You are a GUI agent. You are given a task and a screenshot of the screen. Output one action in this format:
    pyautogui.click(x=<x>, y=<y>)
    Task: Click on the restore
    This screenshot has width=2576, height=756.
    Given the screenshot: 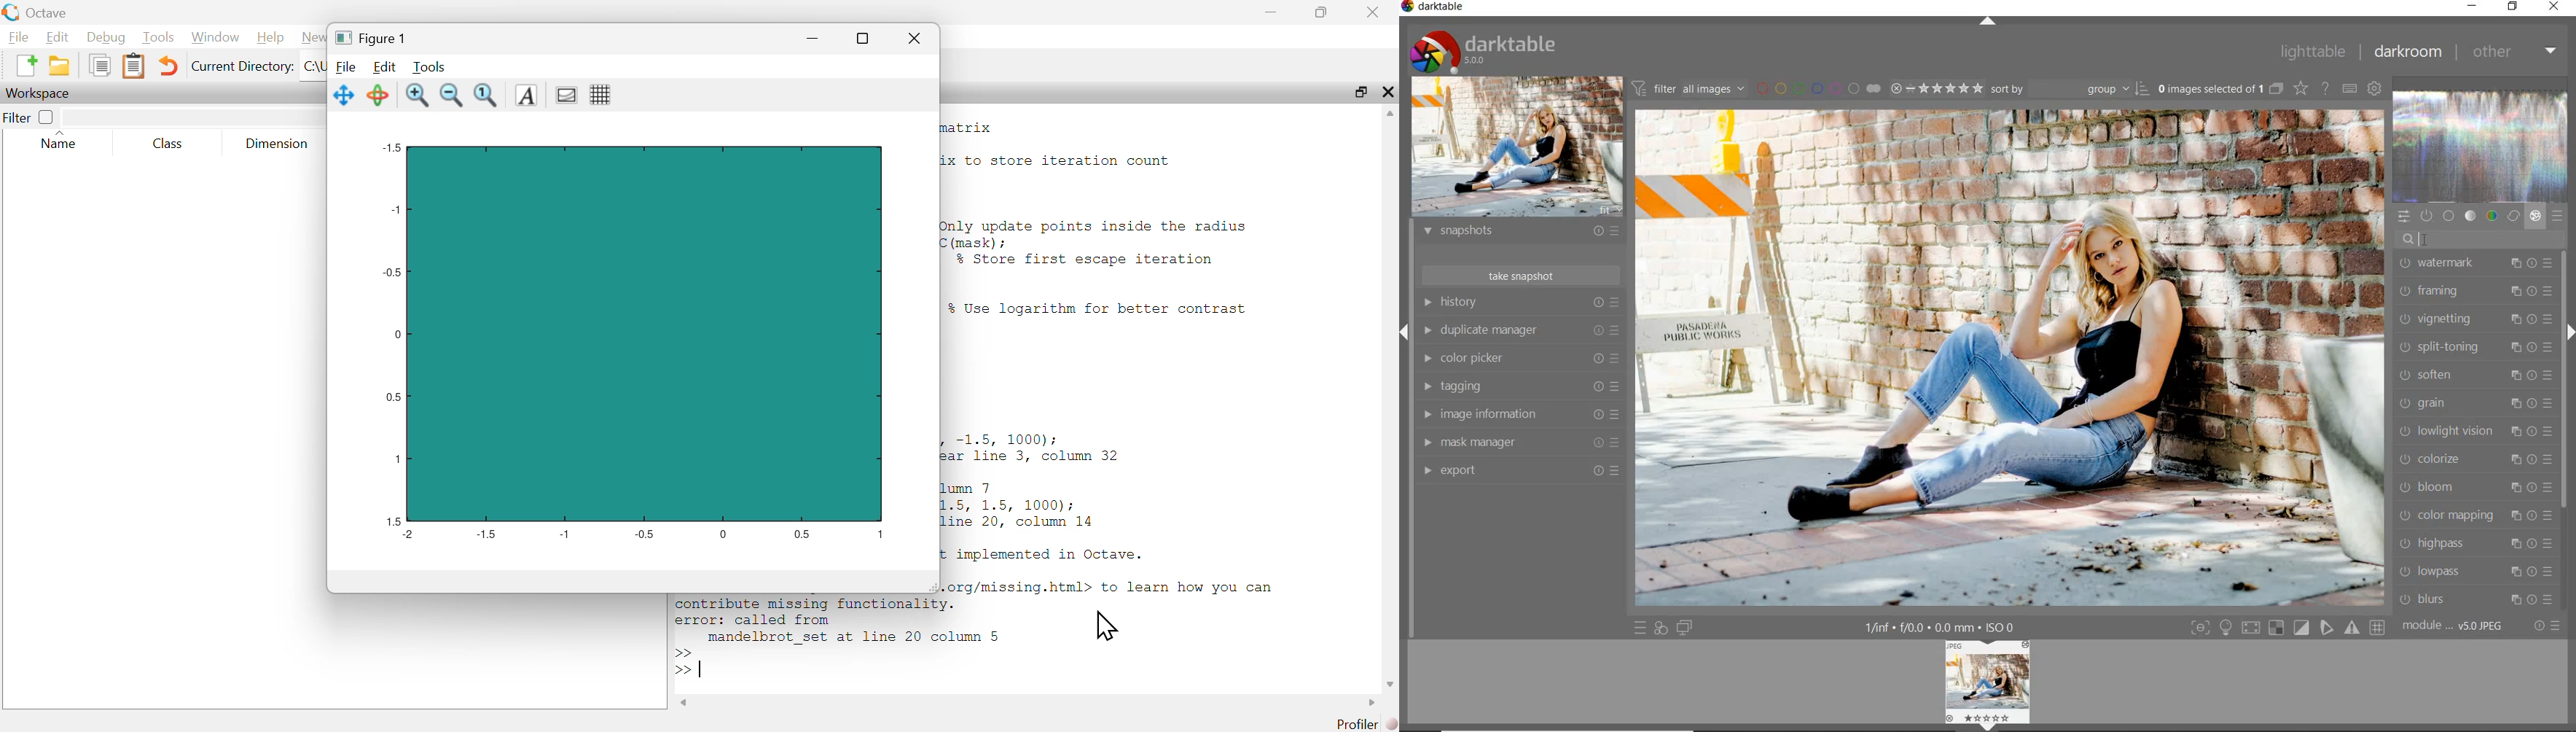 What is the action you would take?
    pyautogui.click(x=2513, y=7)
    